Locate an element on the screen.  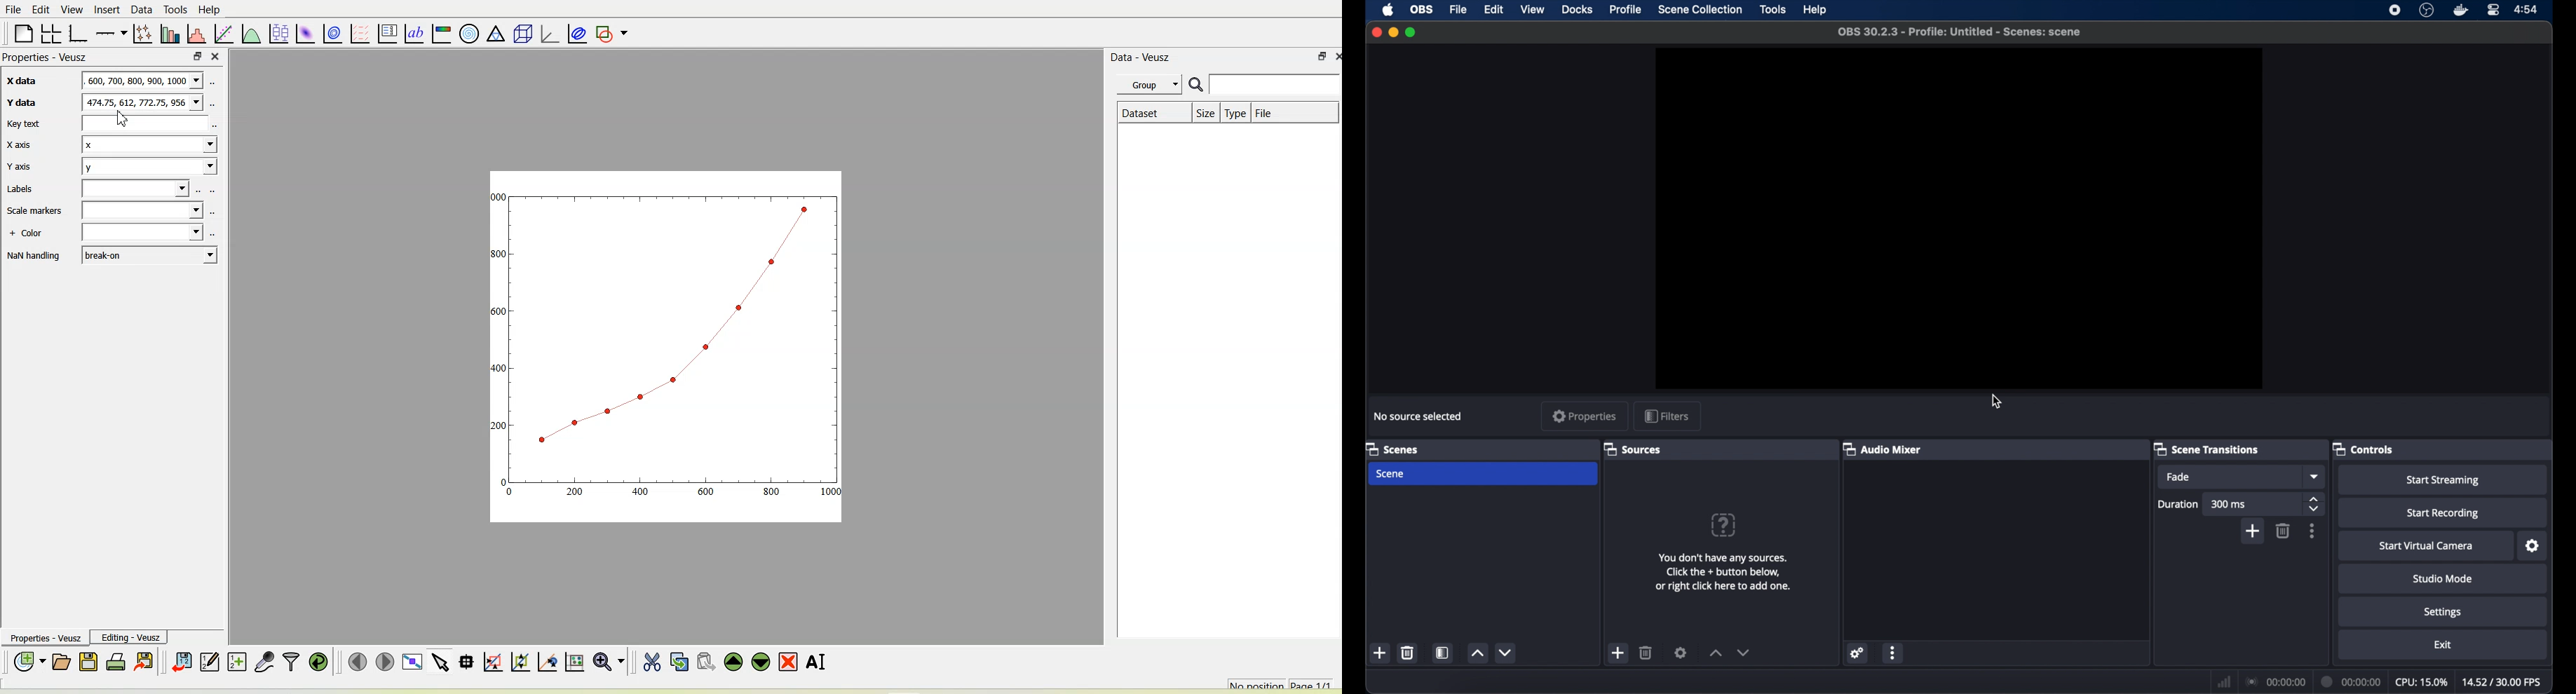
new  is located at coordinates (1379, 653).